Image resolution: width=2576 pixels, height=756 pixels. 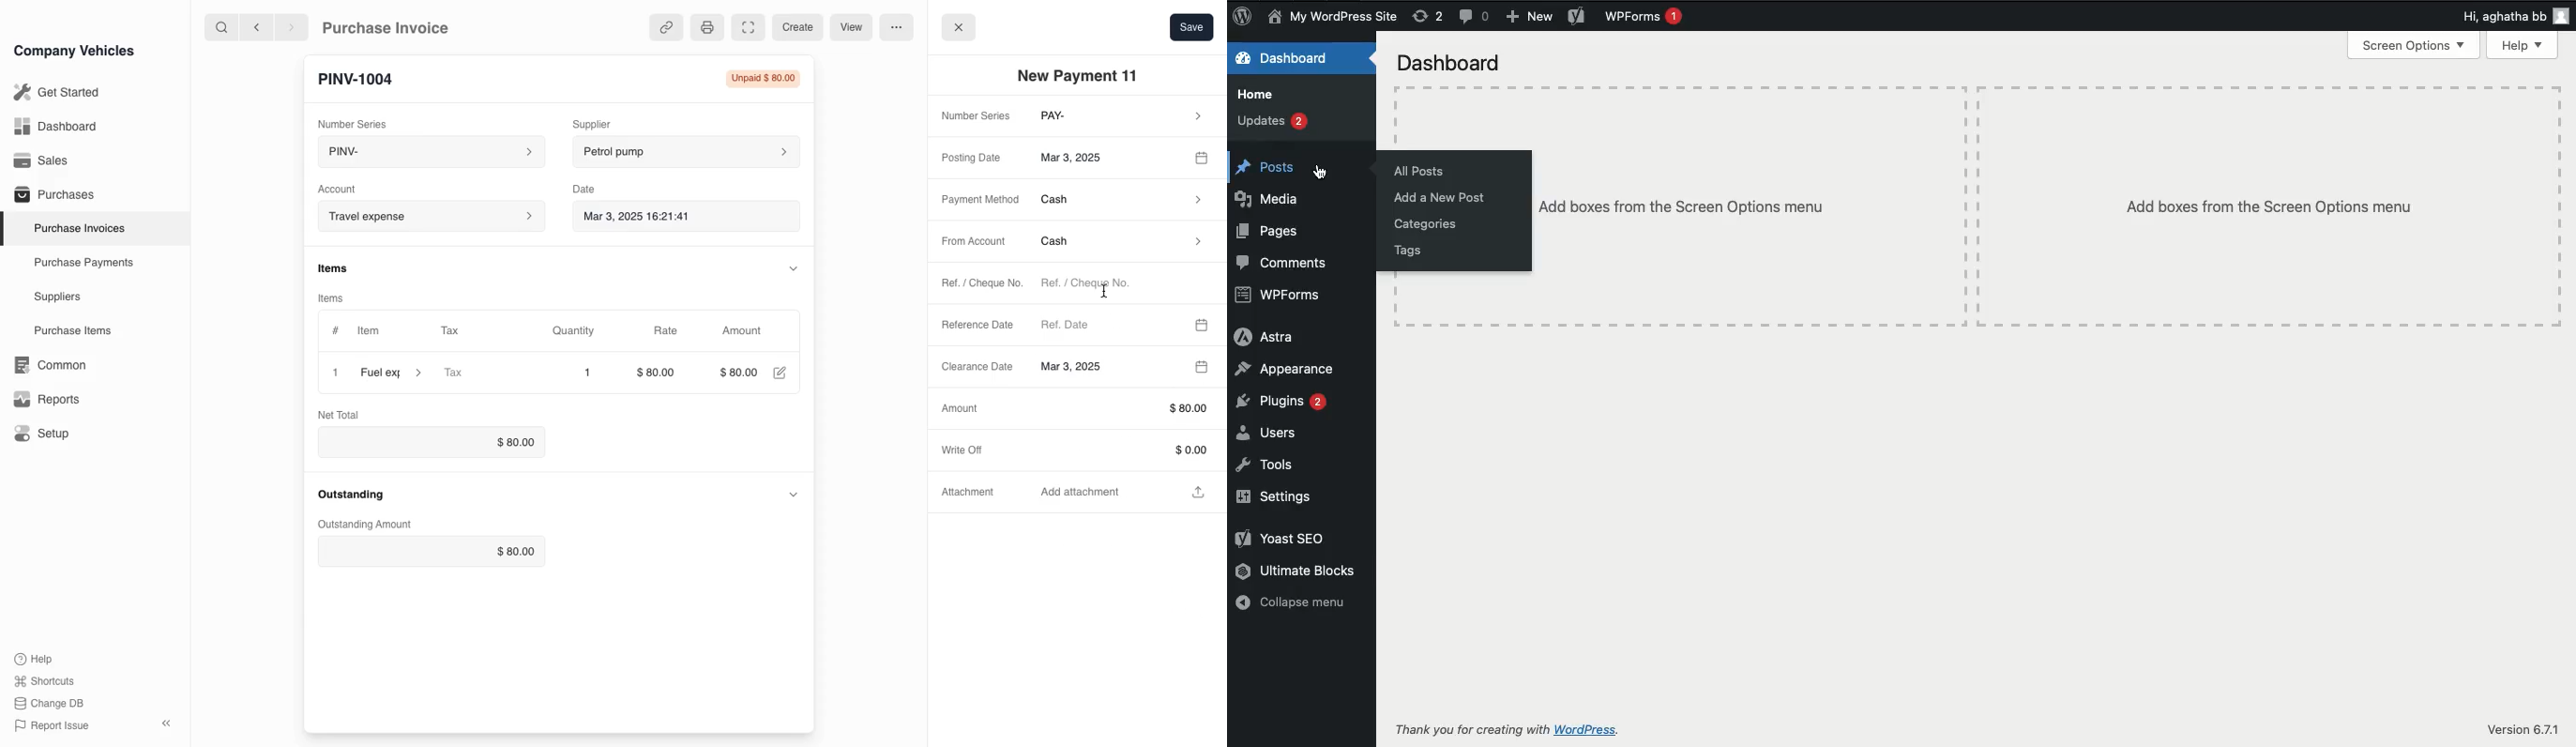 I want to click on Settings, so click(x=1274, y=496).